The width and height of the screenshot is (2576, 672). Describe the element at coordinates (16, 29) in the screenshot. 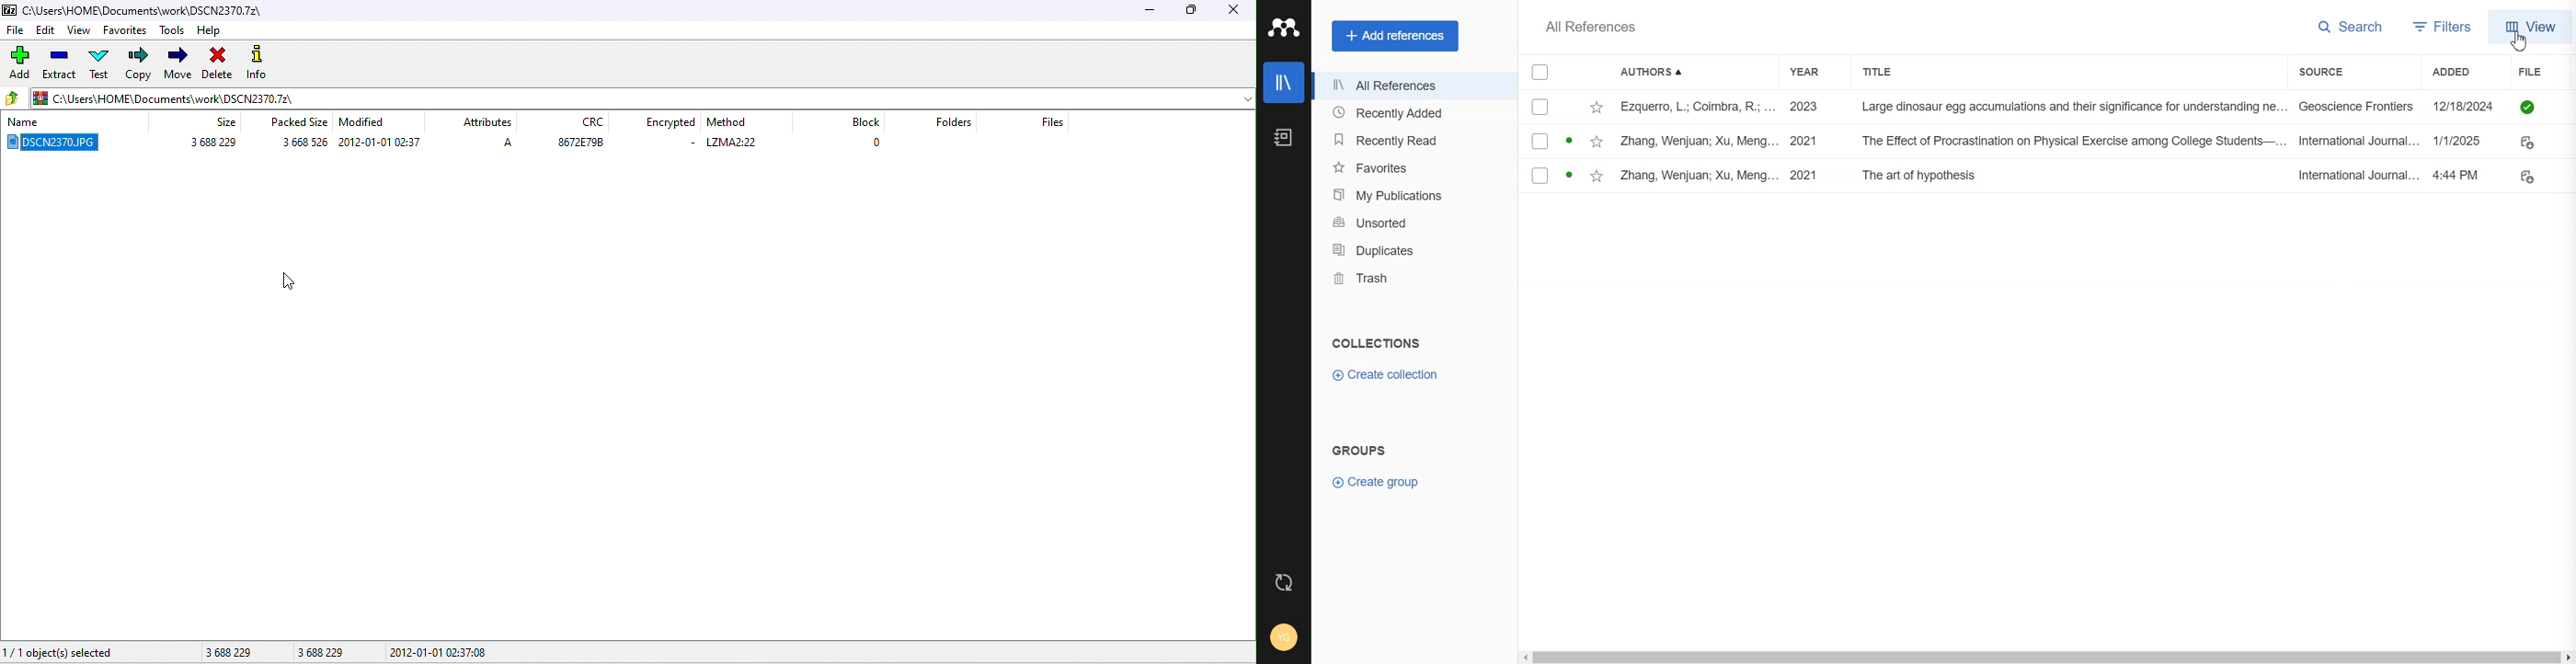

I see `file` at that location.